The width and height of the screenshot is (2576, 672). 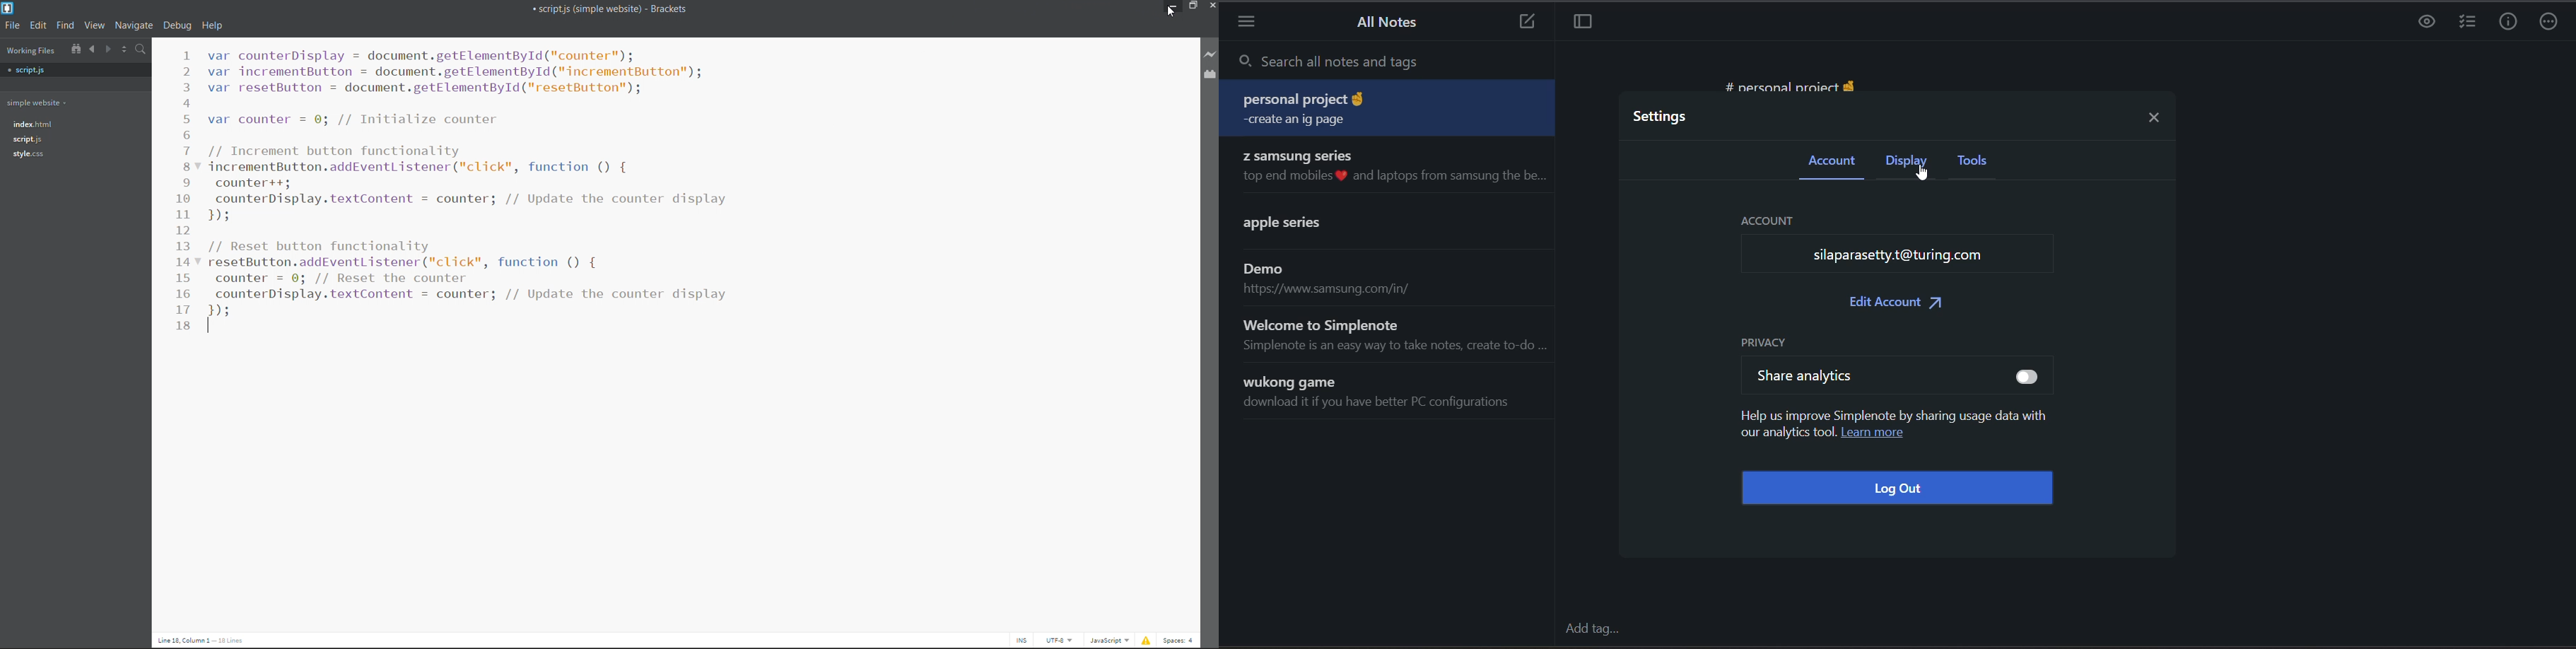 I want to click on search, so click(x=142, y=49).